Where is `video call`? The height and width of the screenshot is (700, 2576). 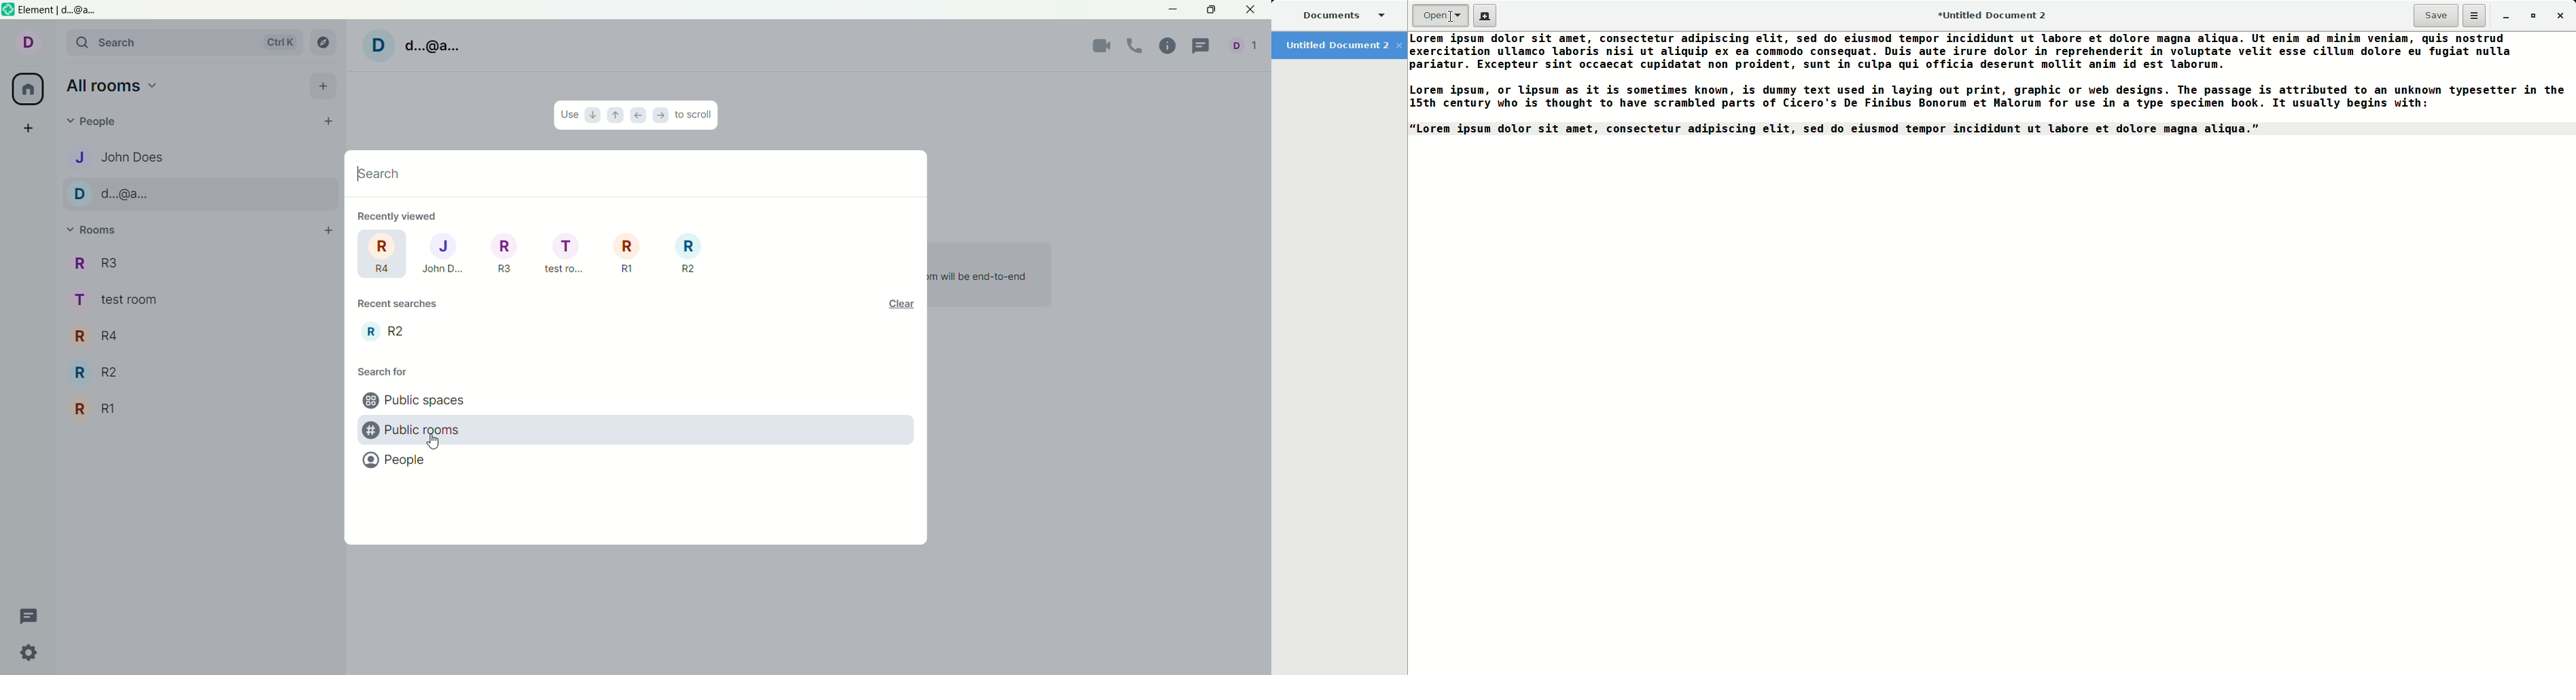 video call is located at coordinates (1097, 47).